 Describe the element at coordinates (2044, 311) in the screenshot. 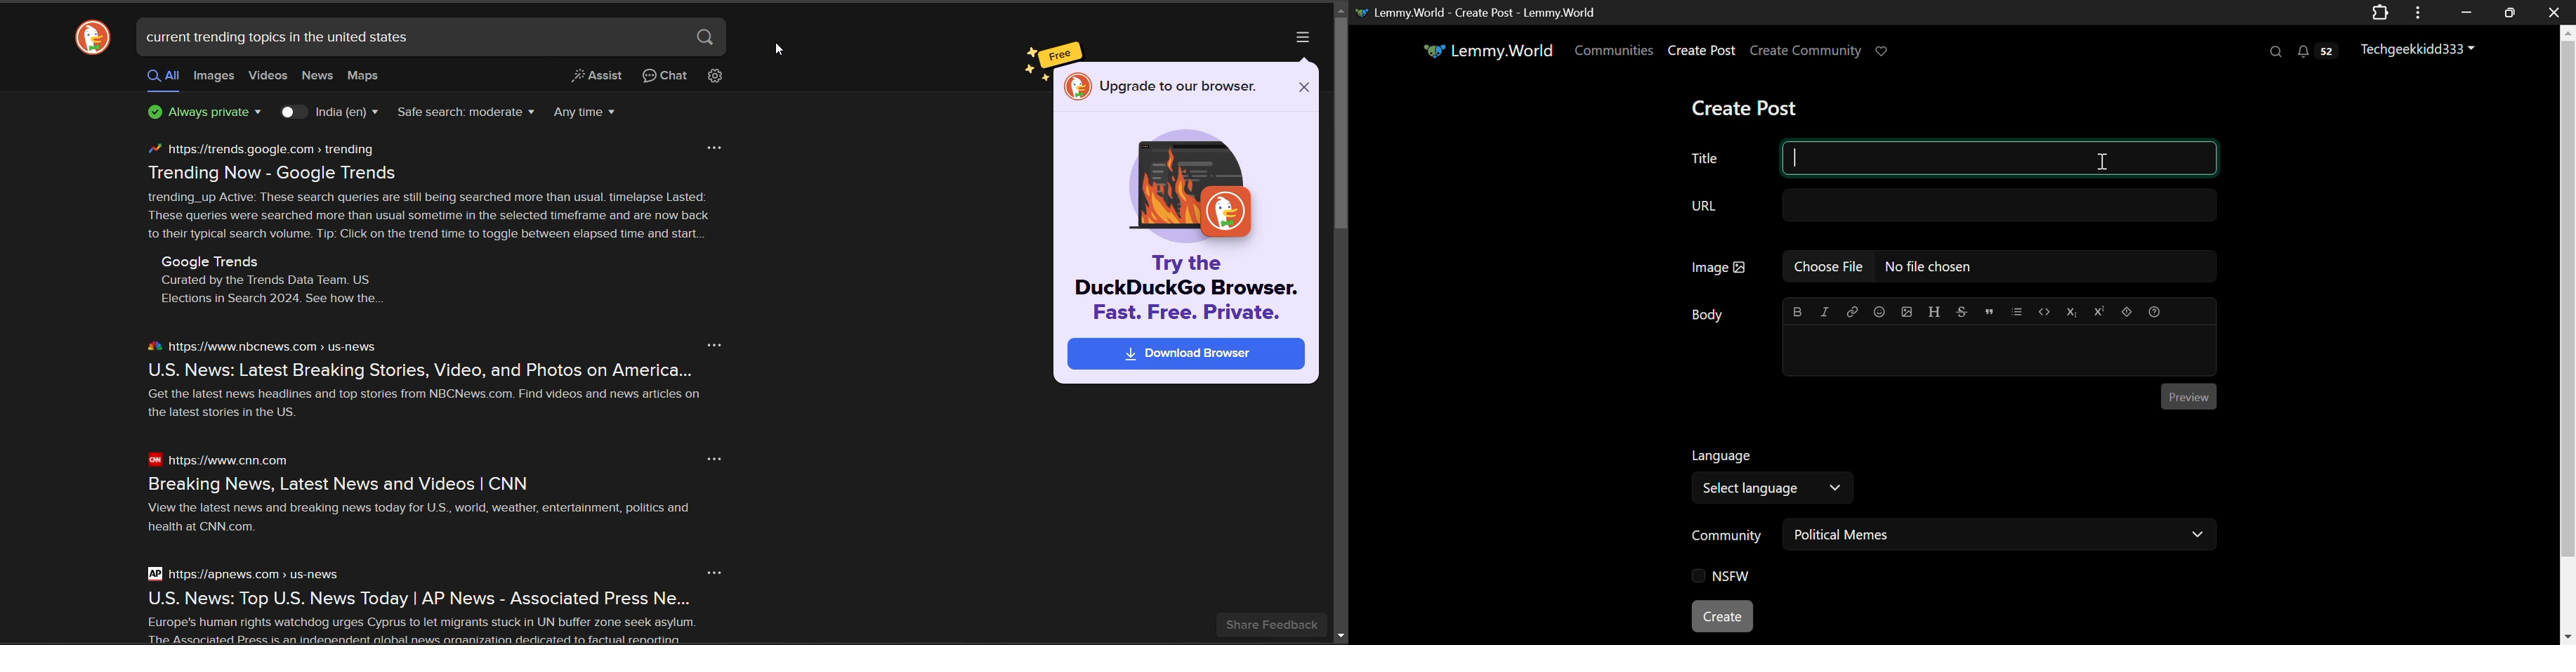

I see `Code` at that location.